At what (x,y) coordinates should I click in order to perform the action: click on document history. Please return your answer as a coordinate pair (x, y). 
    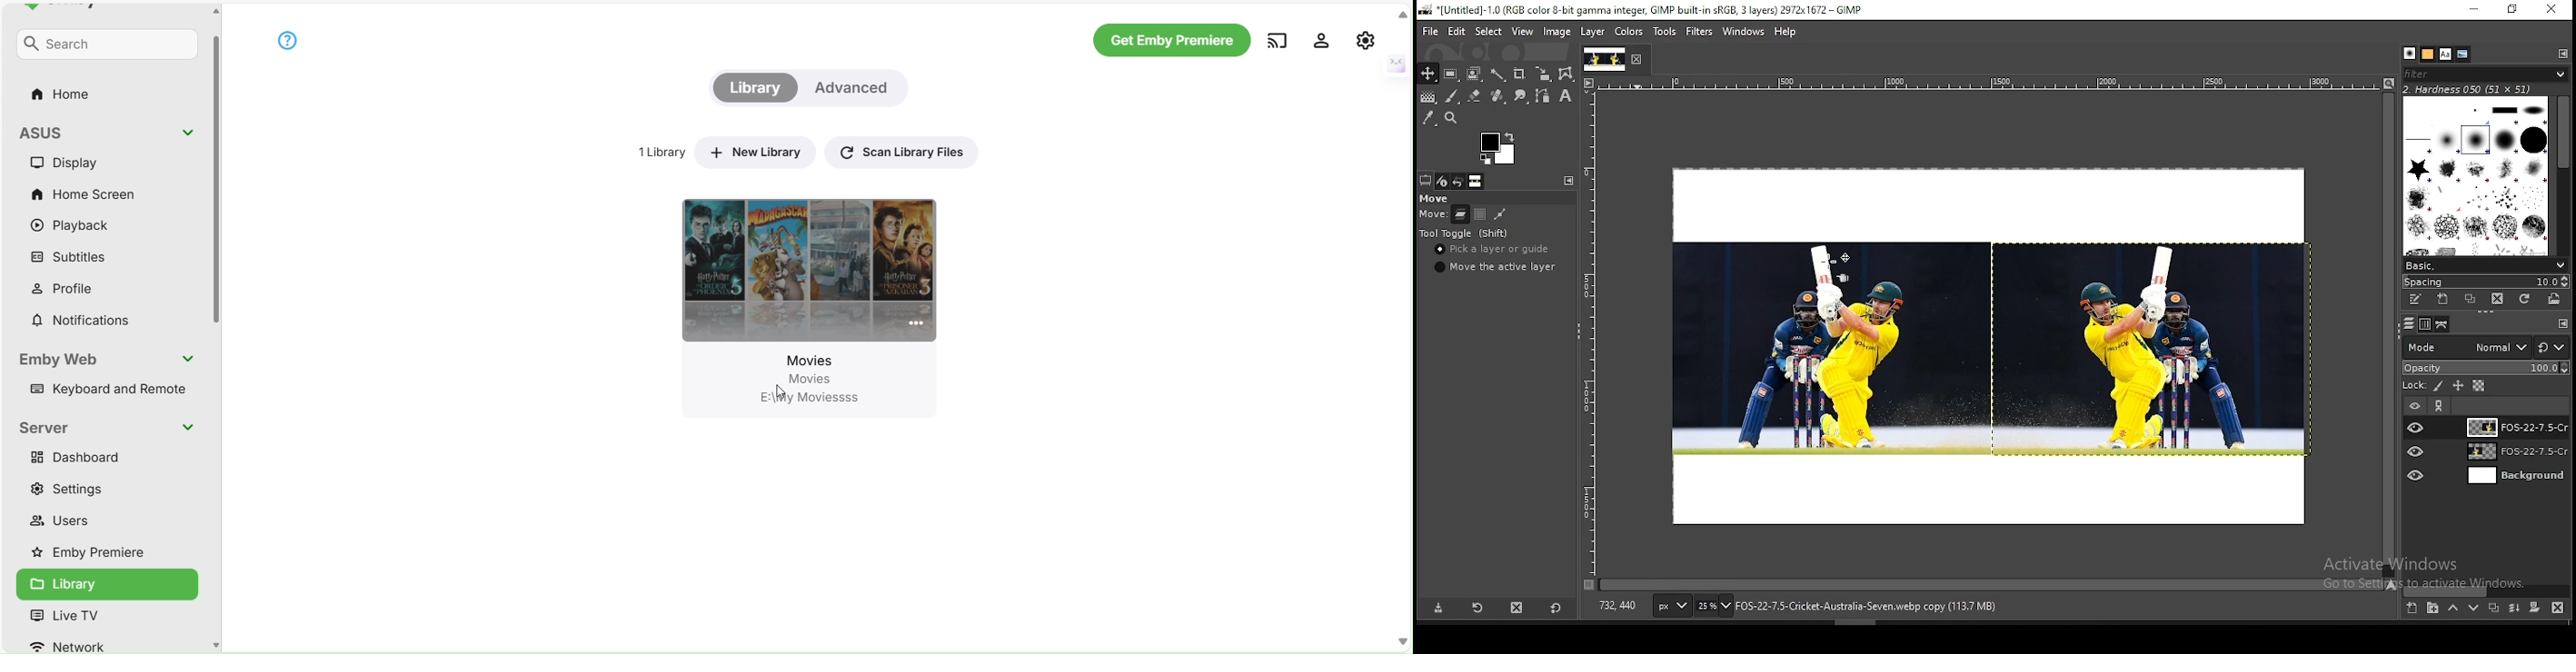
    Looking at the image, I should click on (2463, 54).